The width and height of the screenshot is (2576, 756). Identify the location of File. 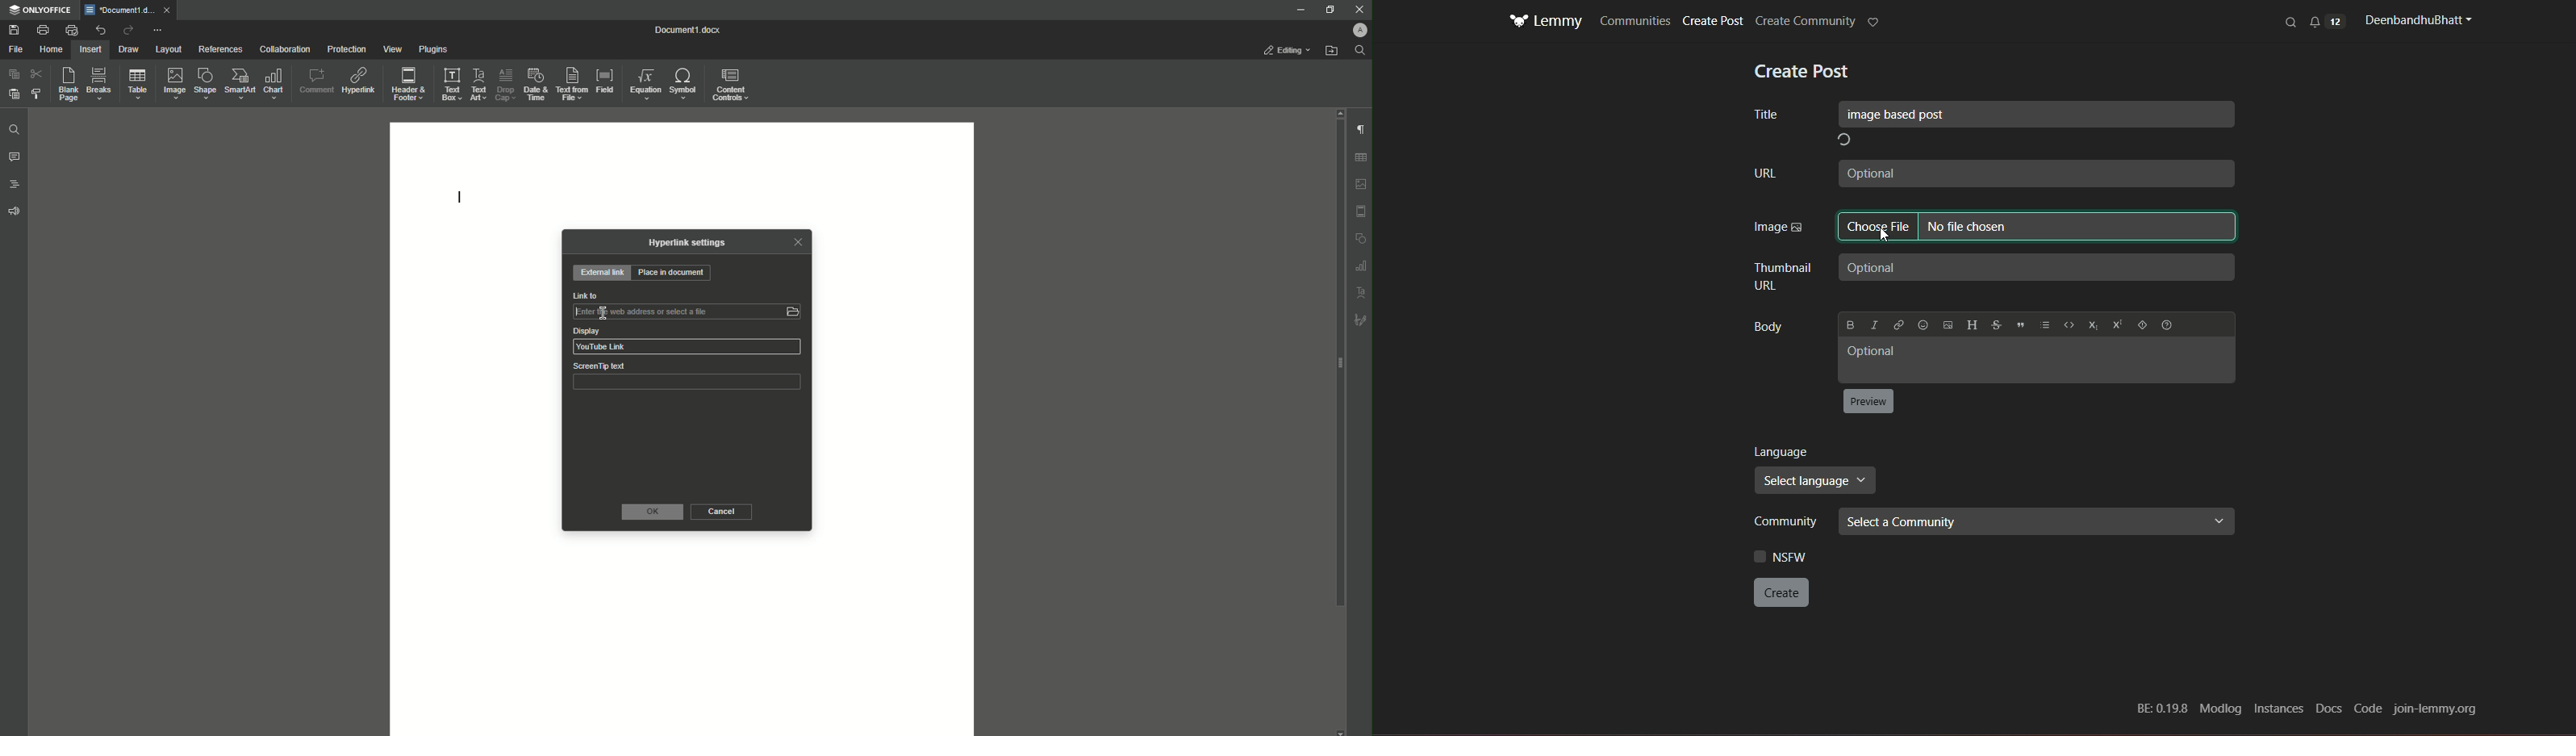
(16, 49).